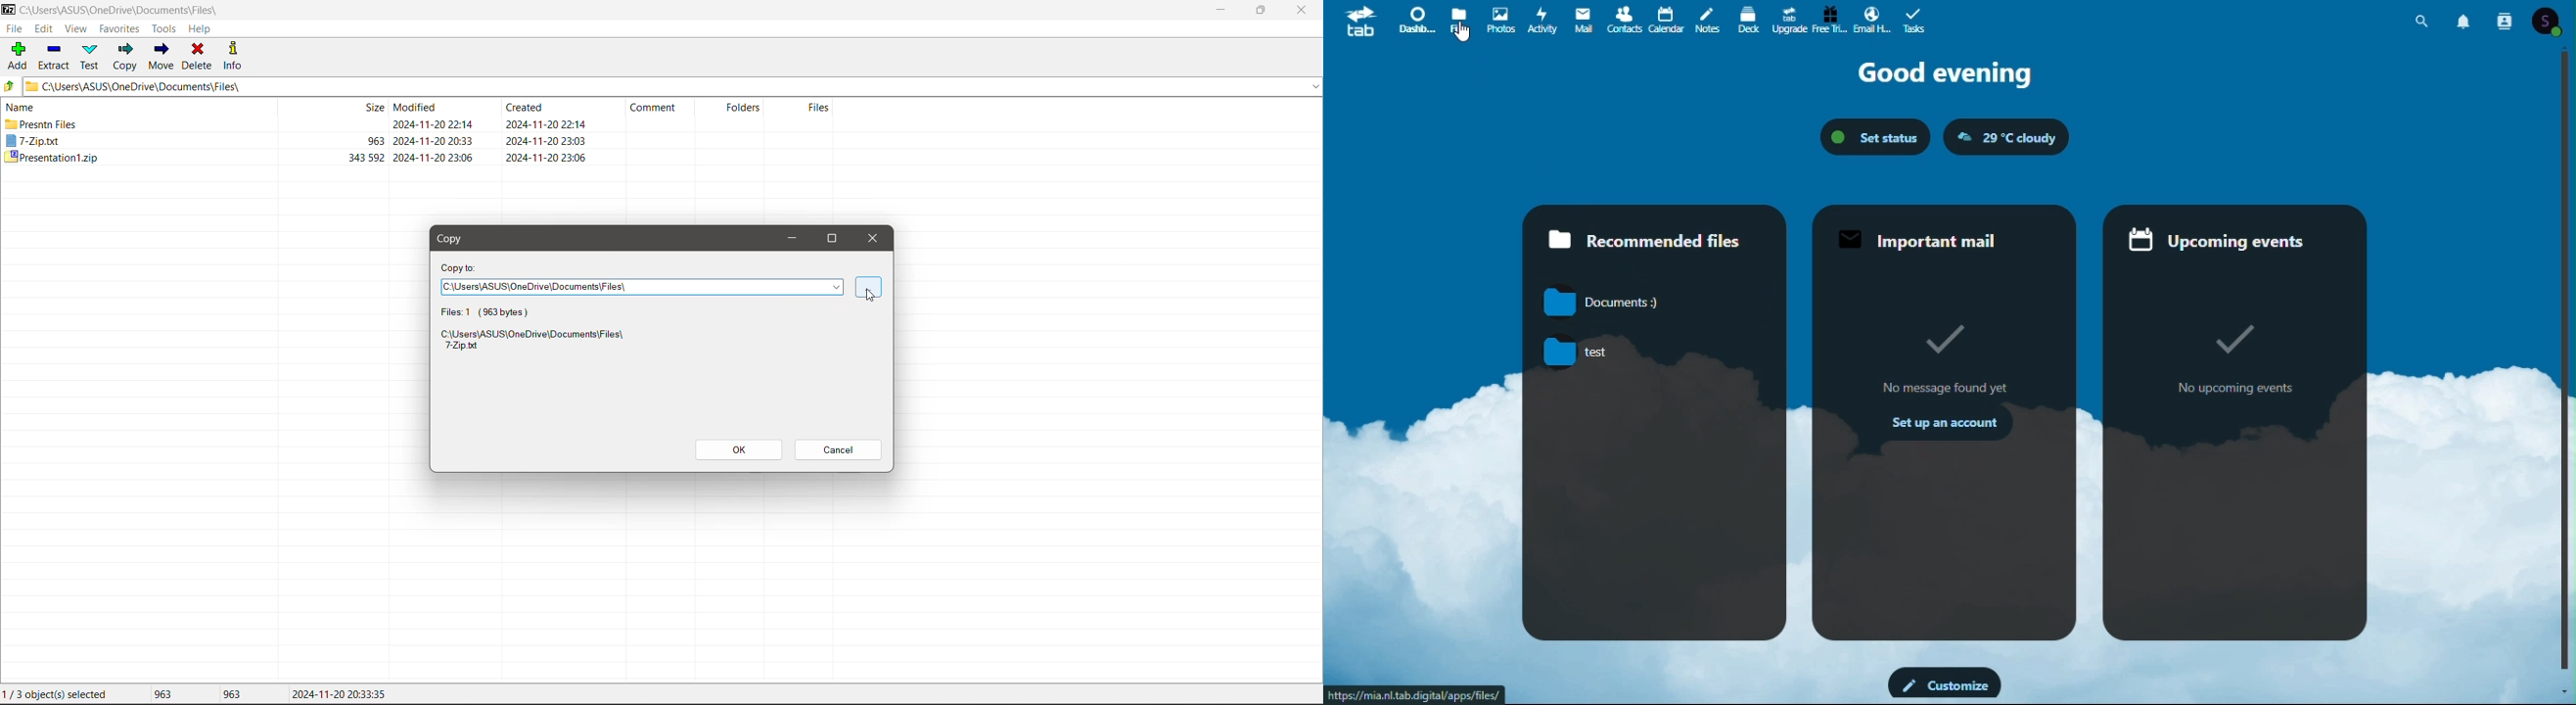 The image size is (2576, 728). Describe the element at coordinates (159, 695) in the screenshot. I see `Total size of file(s) selected` at that location.